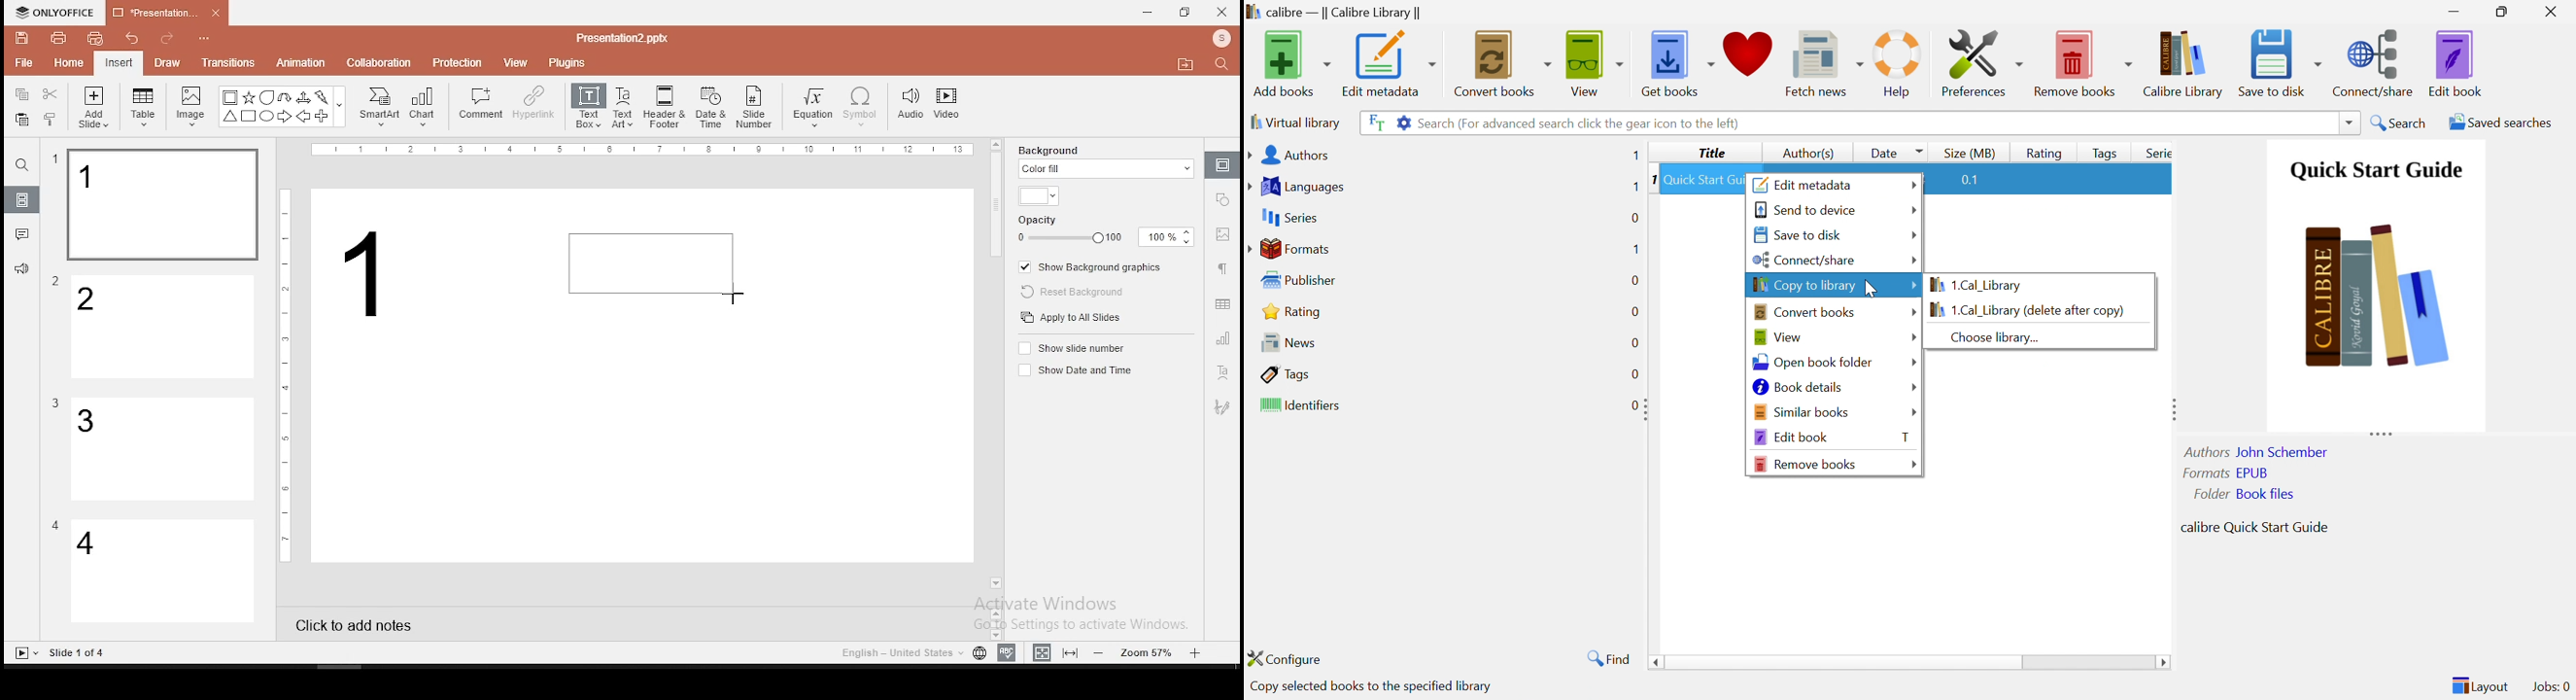 The width and height of the screenshot is (2576, 700). Describe the element at coordinates (1634, 217) in the screenshot. I see `0` at that location.